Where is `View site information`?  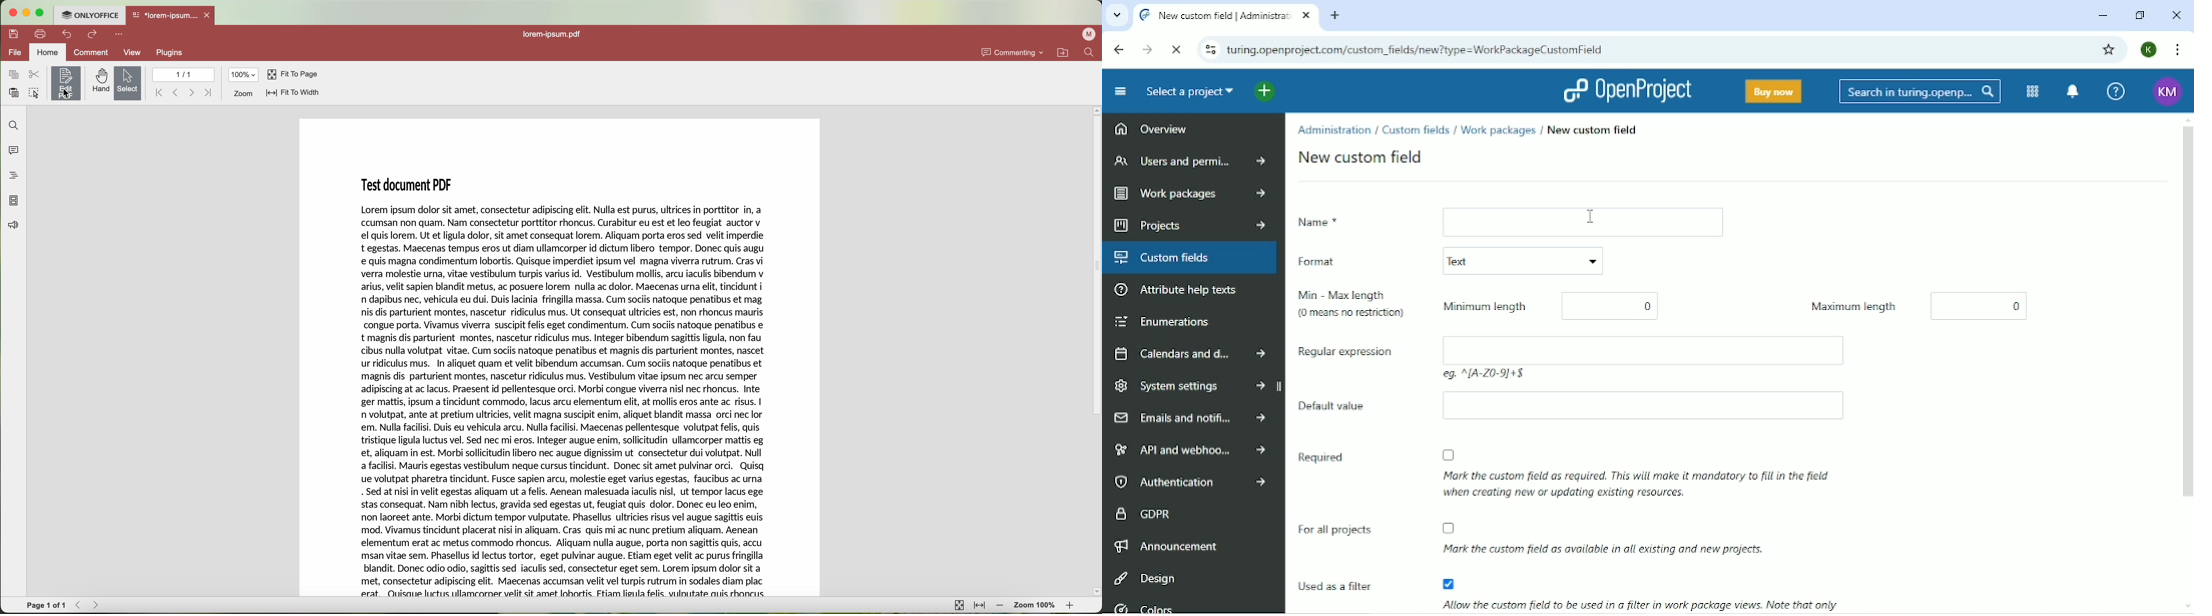
View site information is located at coordinates (1209, 50).